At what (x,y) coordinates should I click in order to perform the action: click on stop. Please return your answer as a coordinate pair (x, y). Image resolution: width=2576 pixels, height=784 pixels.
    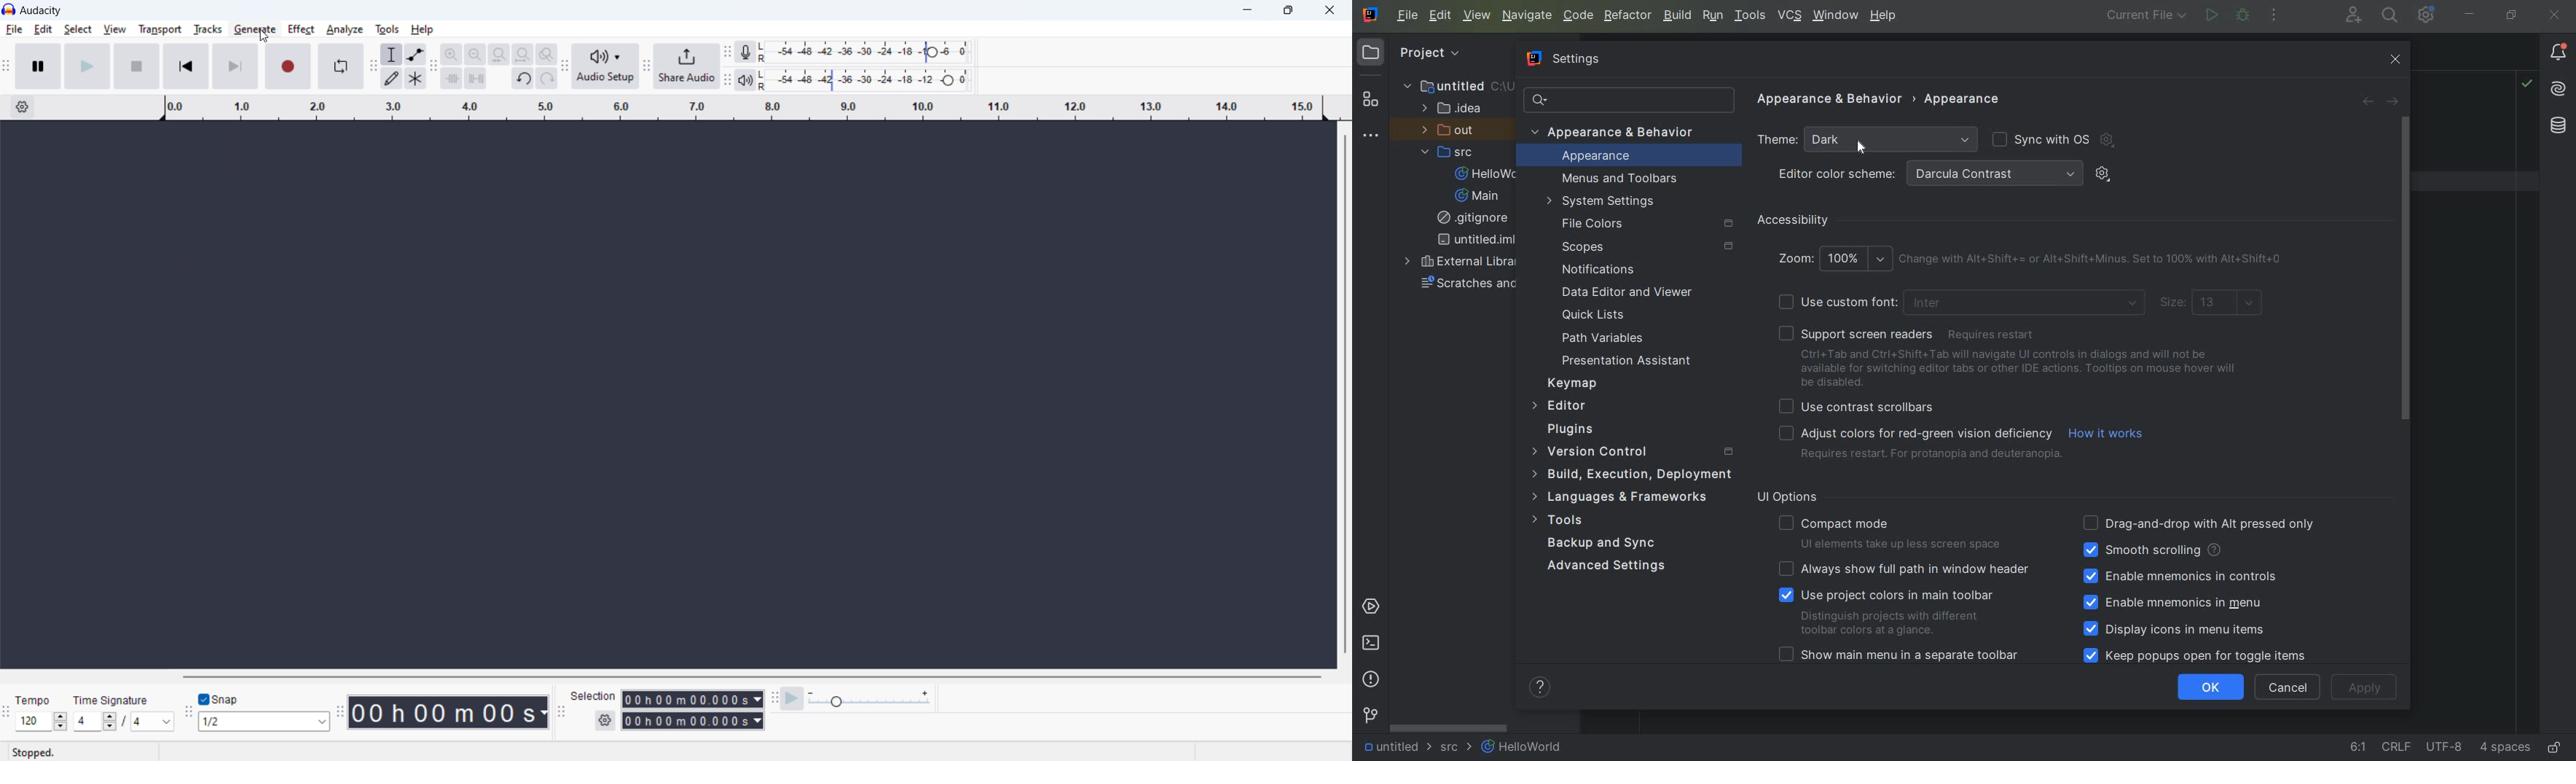
    Looking at the image, I should click on (137, 66).